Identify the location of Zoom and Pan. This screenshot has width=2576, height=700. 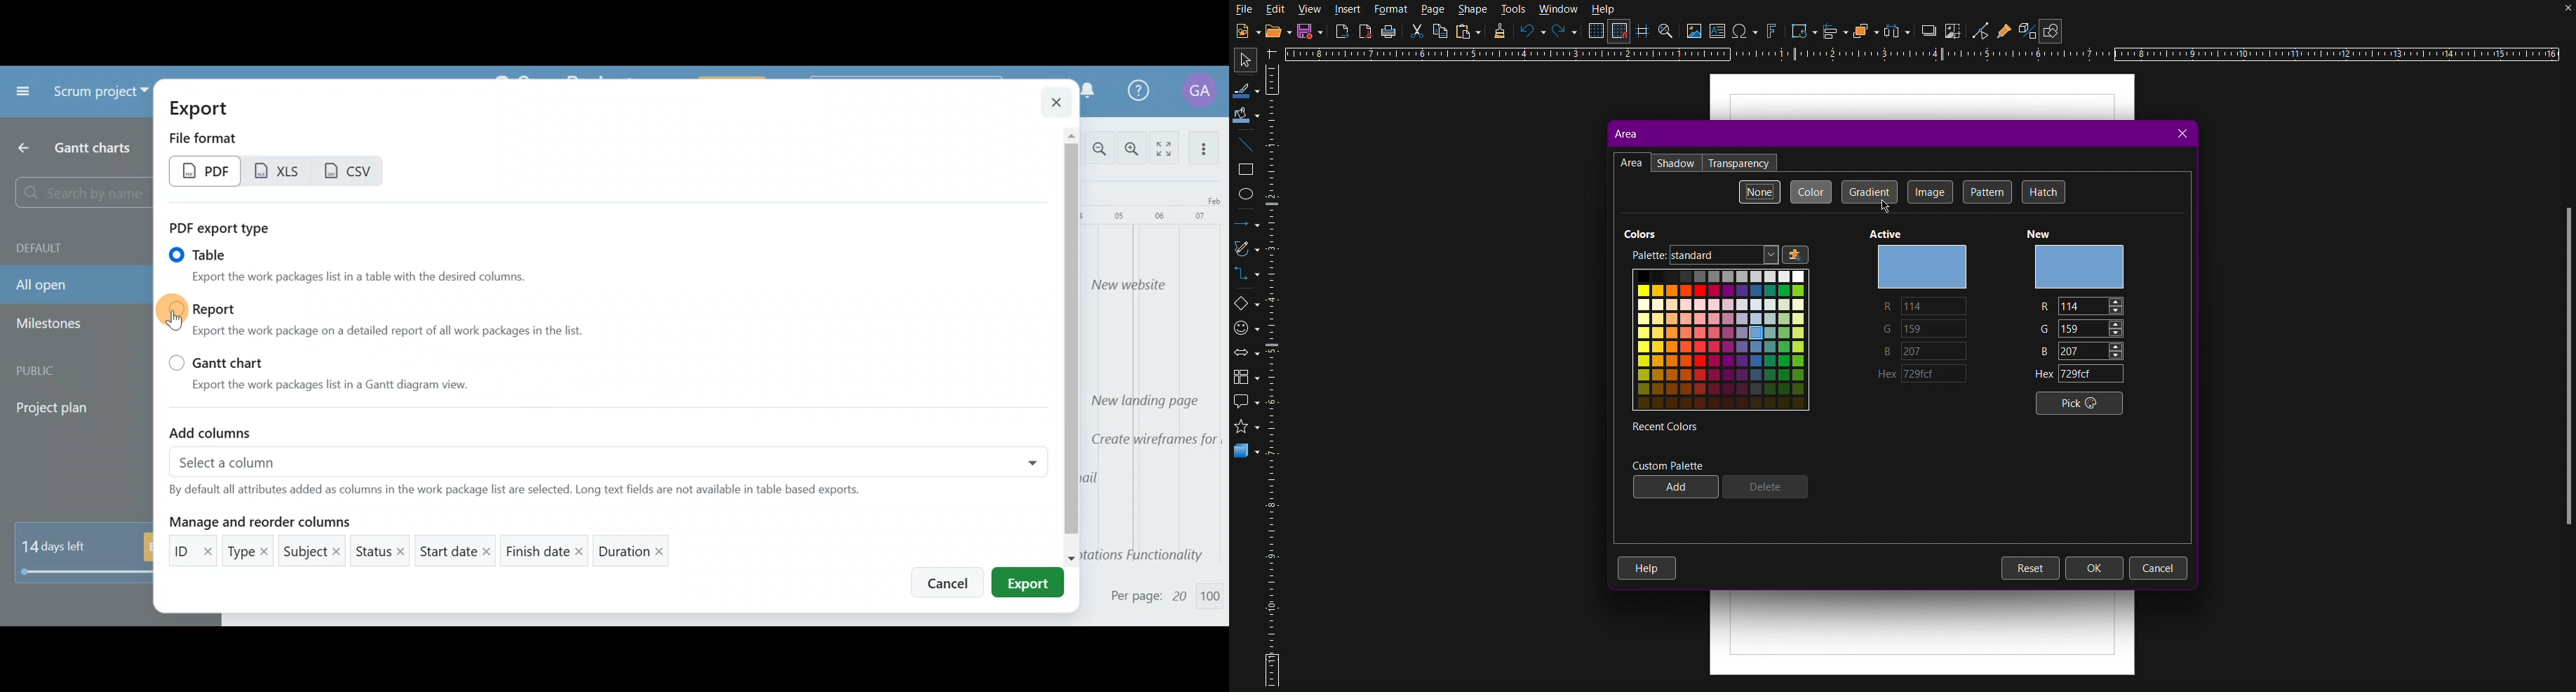
(1668, 32).